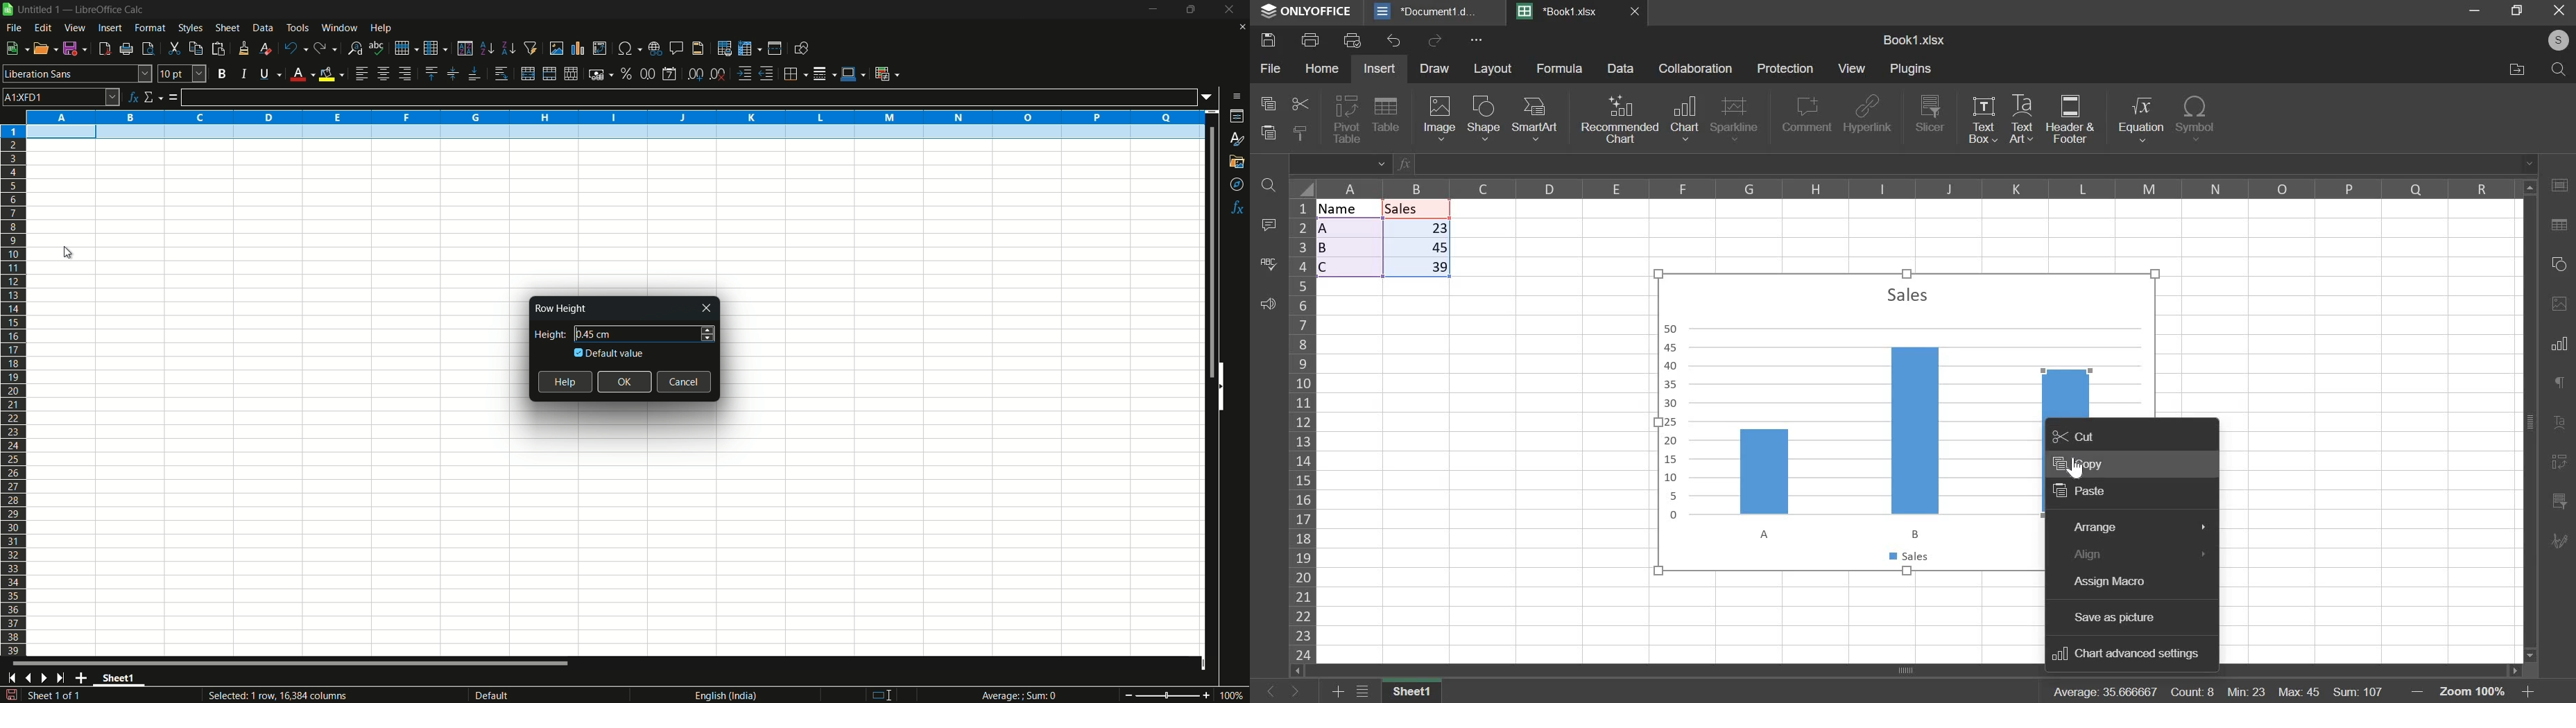 This screenshot has height=728, width=2576. I want to click on Formula, so click(1403, 164).